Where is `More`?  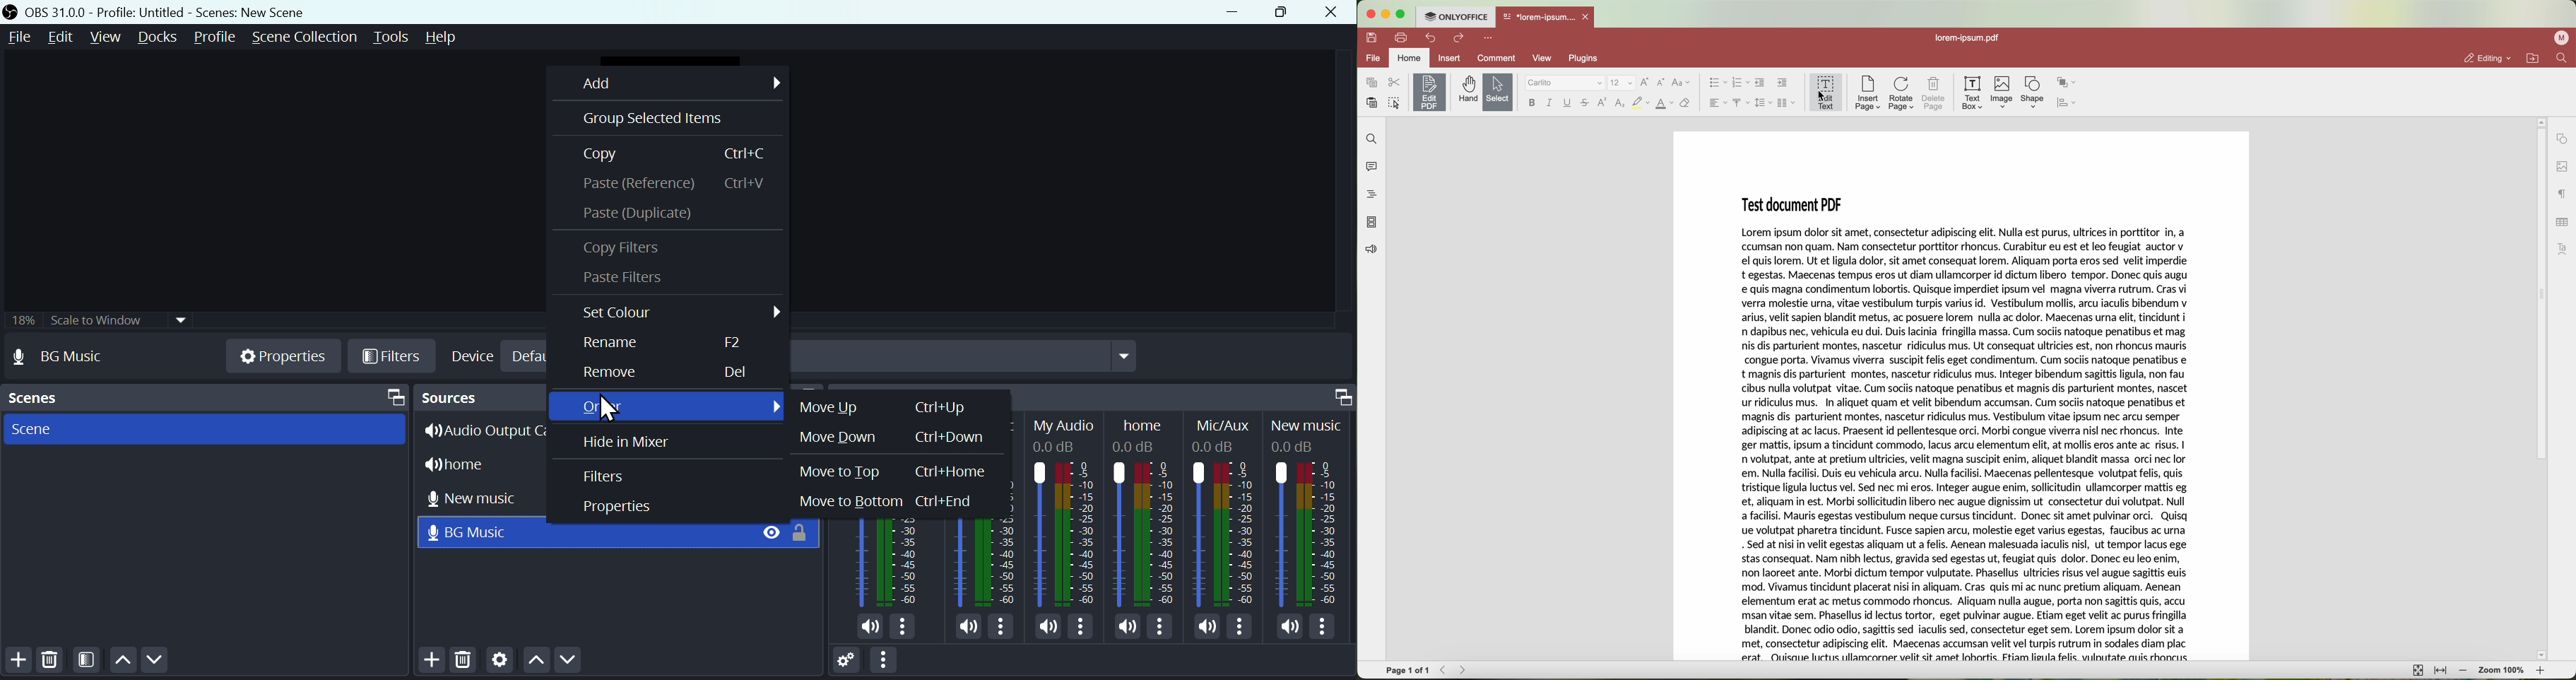
More is located at coordinates (1162, 628).